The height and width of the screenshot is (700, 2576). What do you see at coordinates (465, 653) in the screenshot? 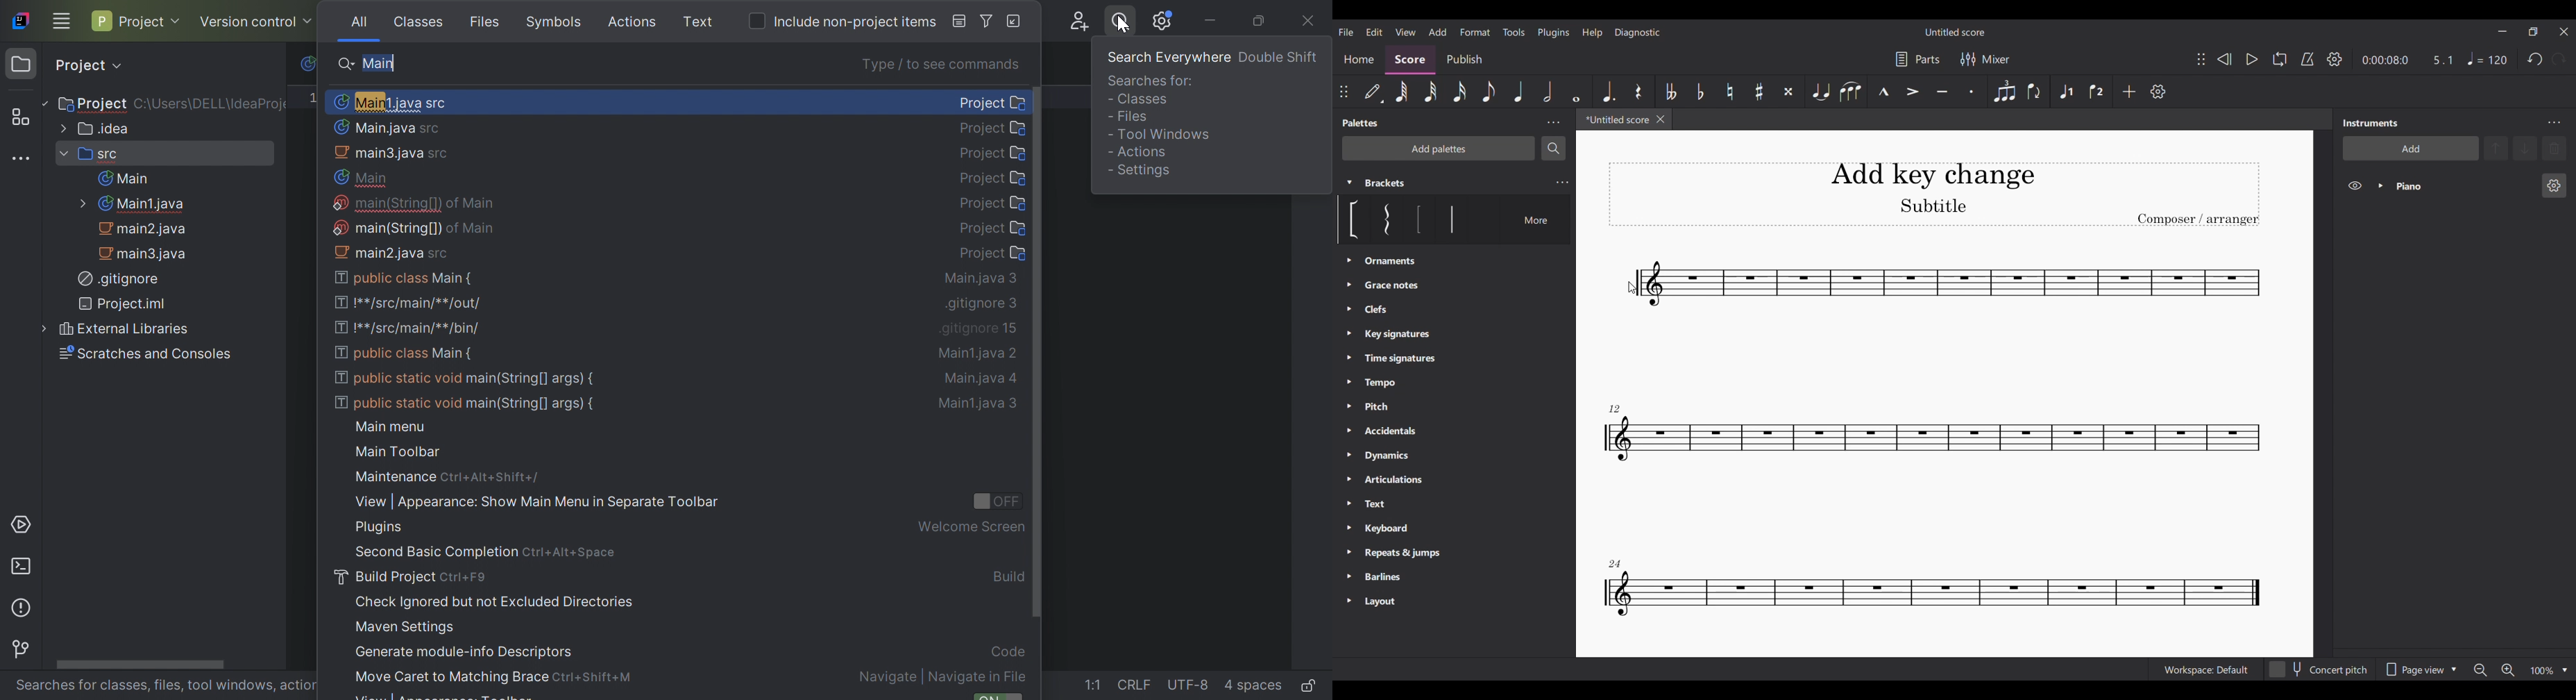
I see `Generate module-info Descriptions` at bounding box center [465, 653].